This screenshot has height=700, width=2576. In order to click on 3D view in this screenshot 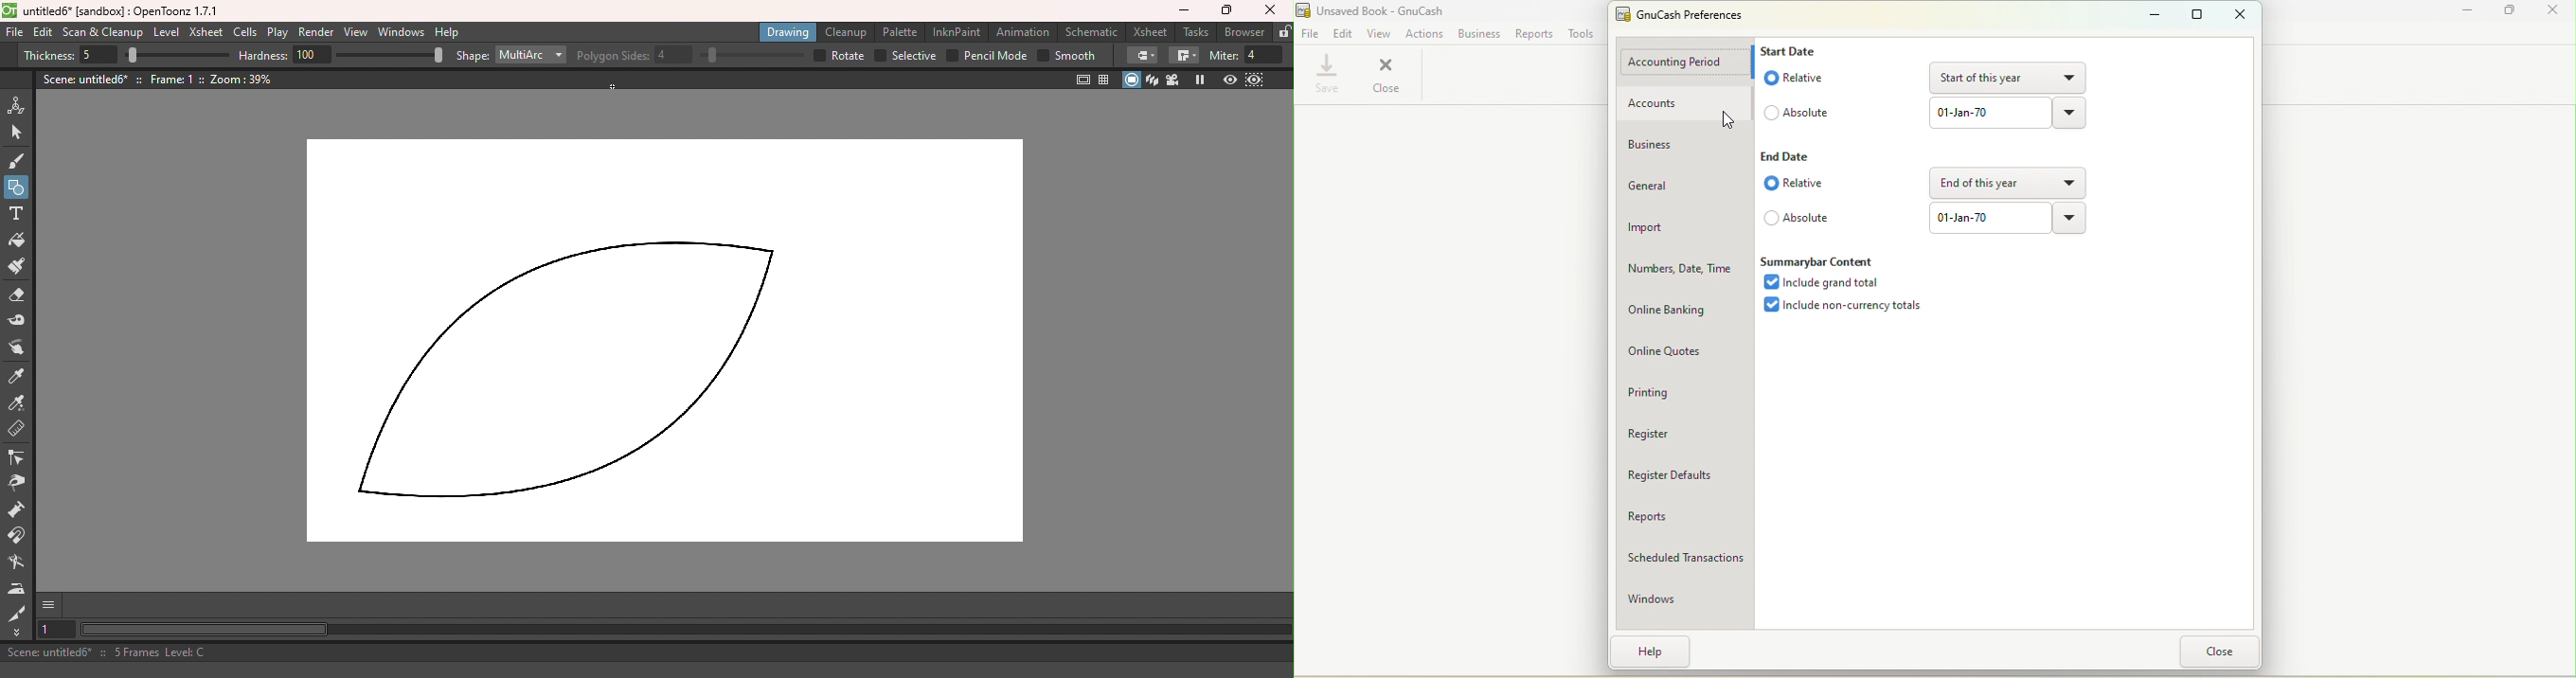, I will do `click(1153, 80)`.